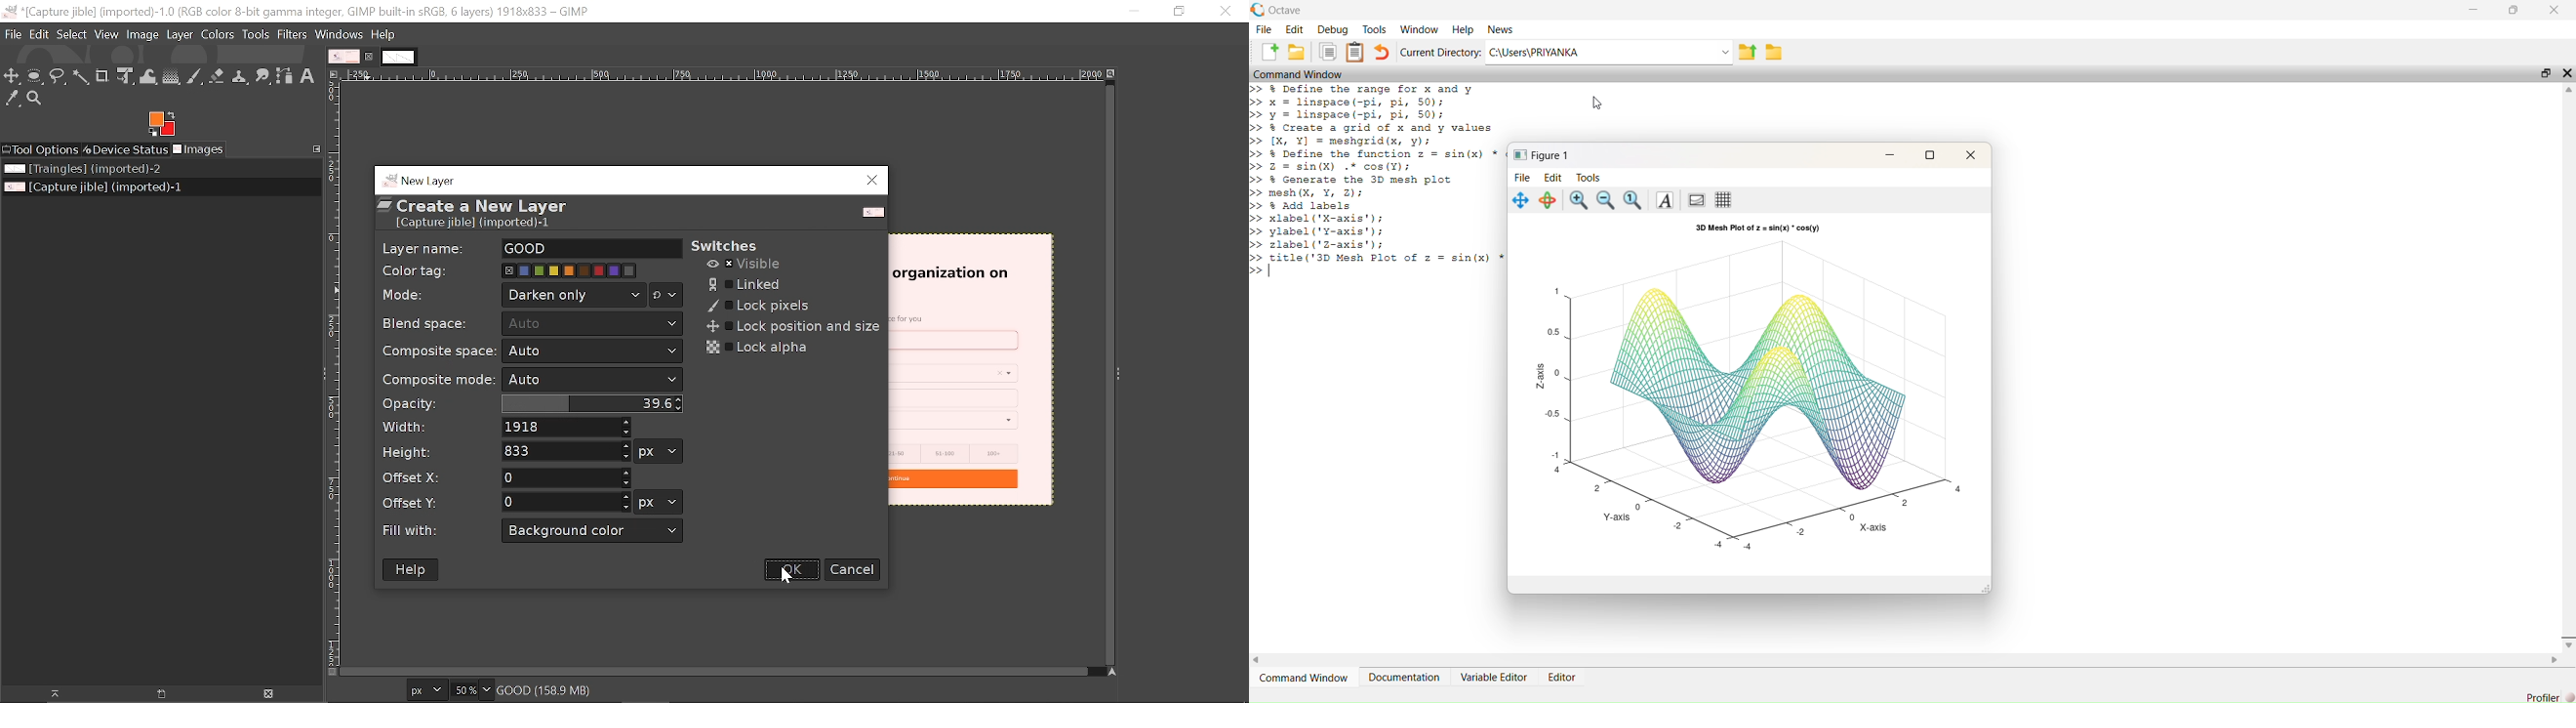 The image size is (2576, 728). What do you see at coordinates (218, 76) in the screenshot?
I see `Eraser tool` at bounding box center [218, 76].